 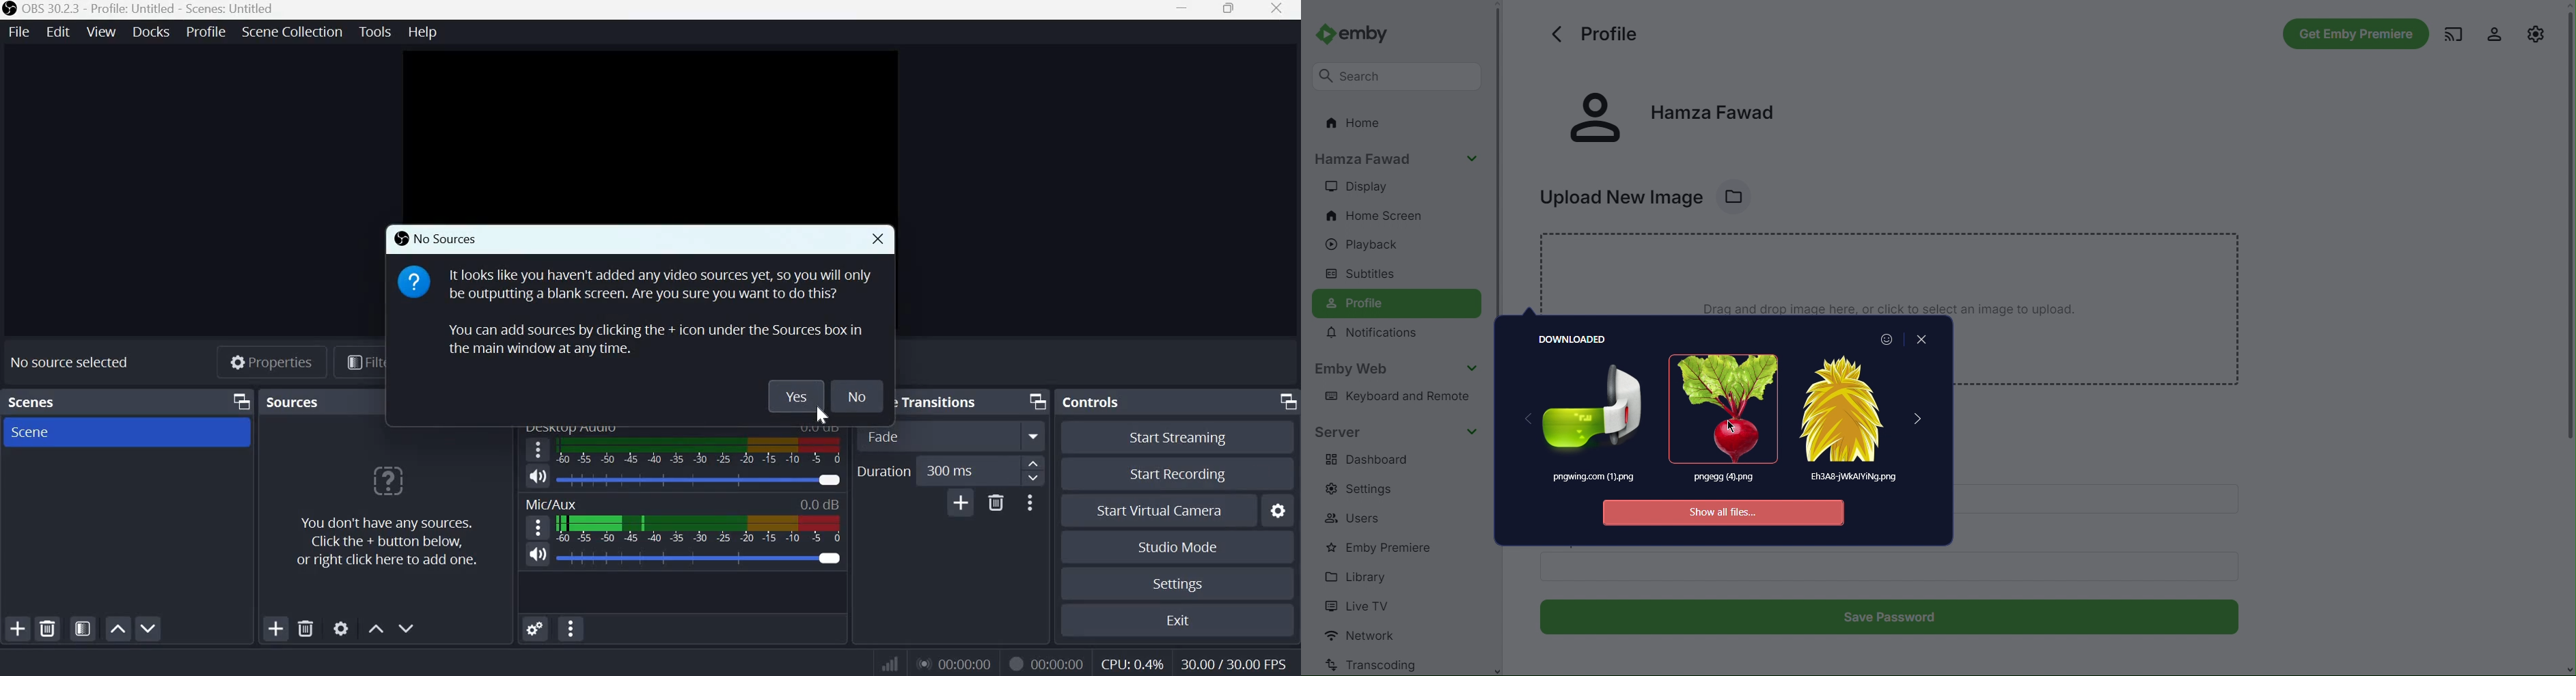 What do you see at coordinates (391, 516) in the screenshot?
I see `You don't have any sources. Click the +button below, or right click here to add one. ` at bounding box center [391, 516].